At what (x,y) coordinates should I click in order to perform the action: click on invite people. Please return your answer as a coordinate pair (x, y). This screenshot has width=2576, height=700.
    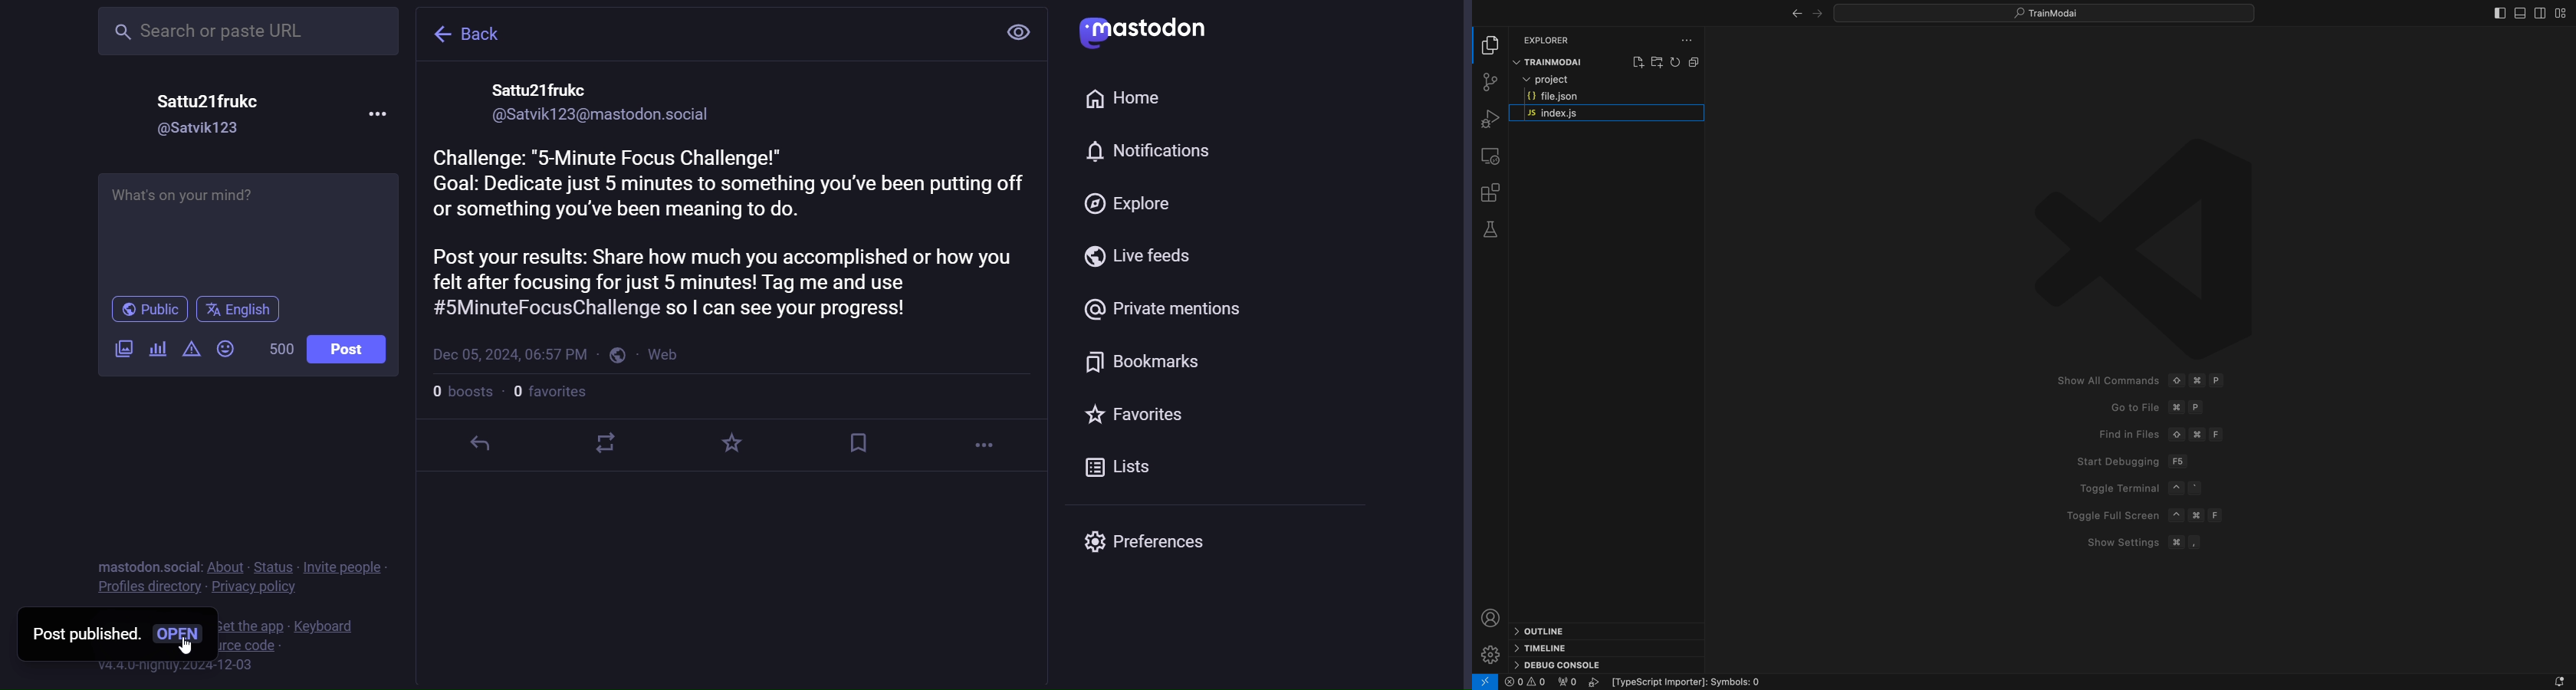
    Looking at the image, I should click on (348, 567).